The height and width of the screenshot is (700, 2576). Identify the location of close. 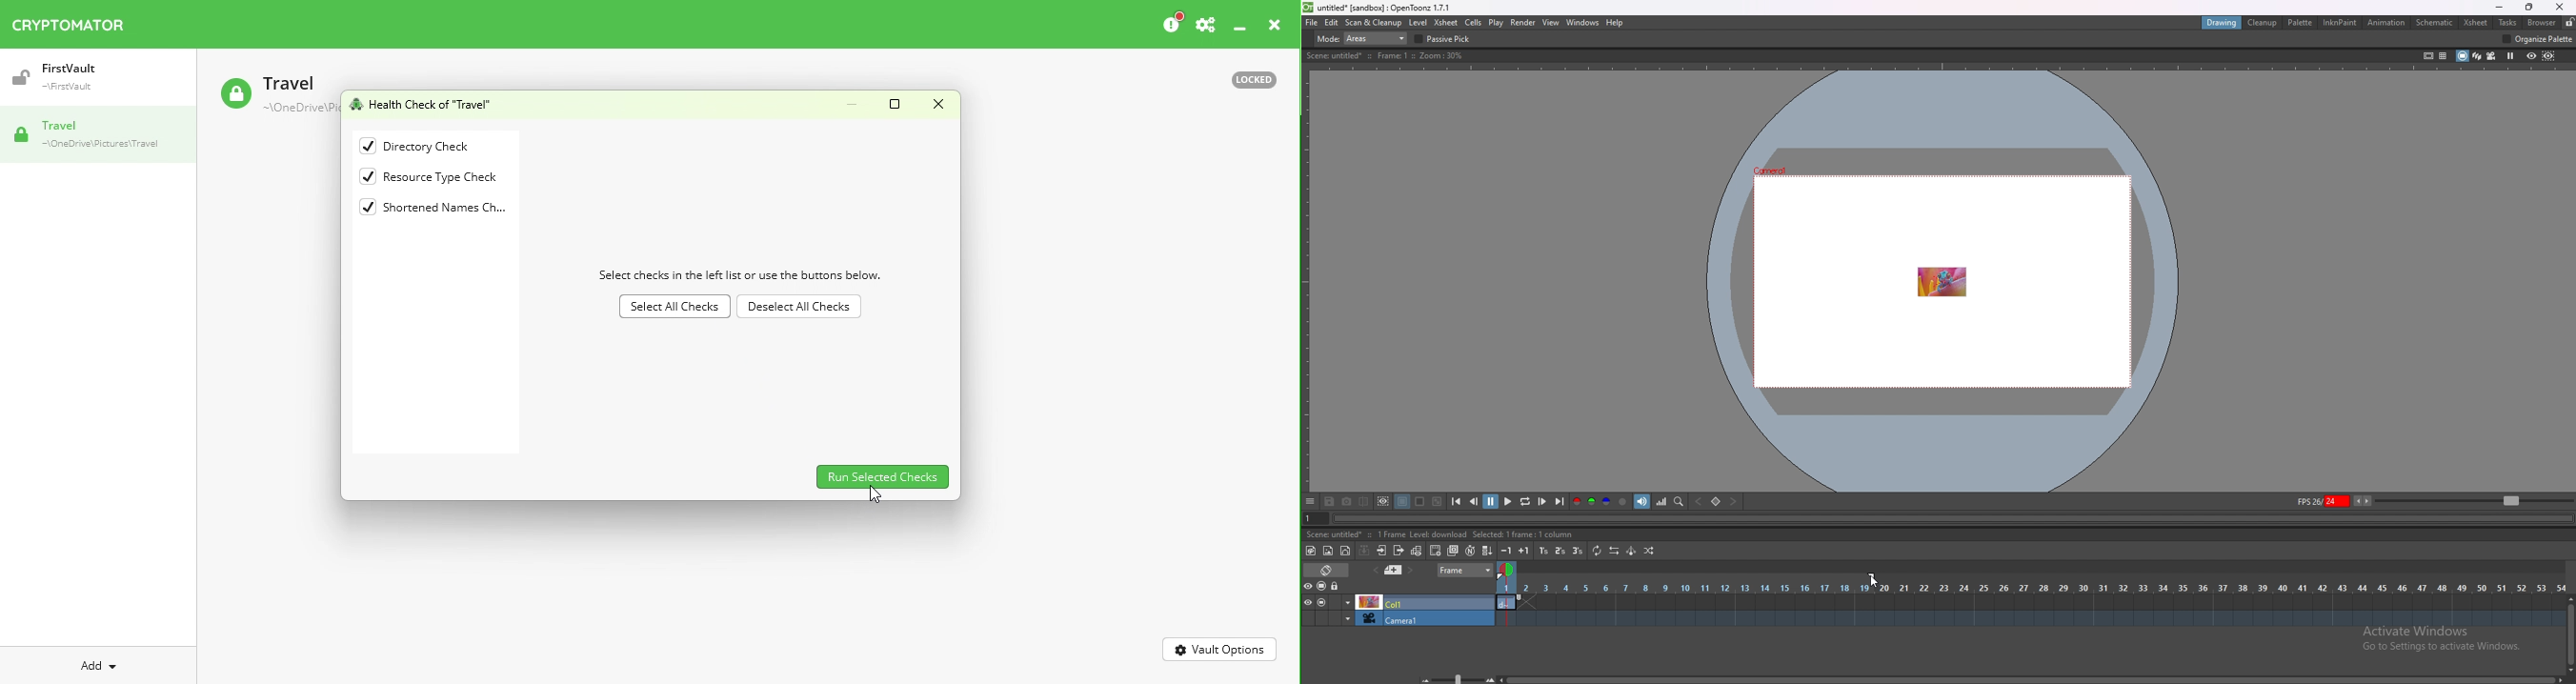
(2560, 7).